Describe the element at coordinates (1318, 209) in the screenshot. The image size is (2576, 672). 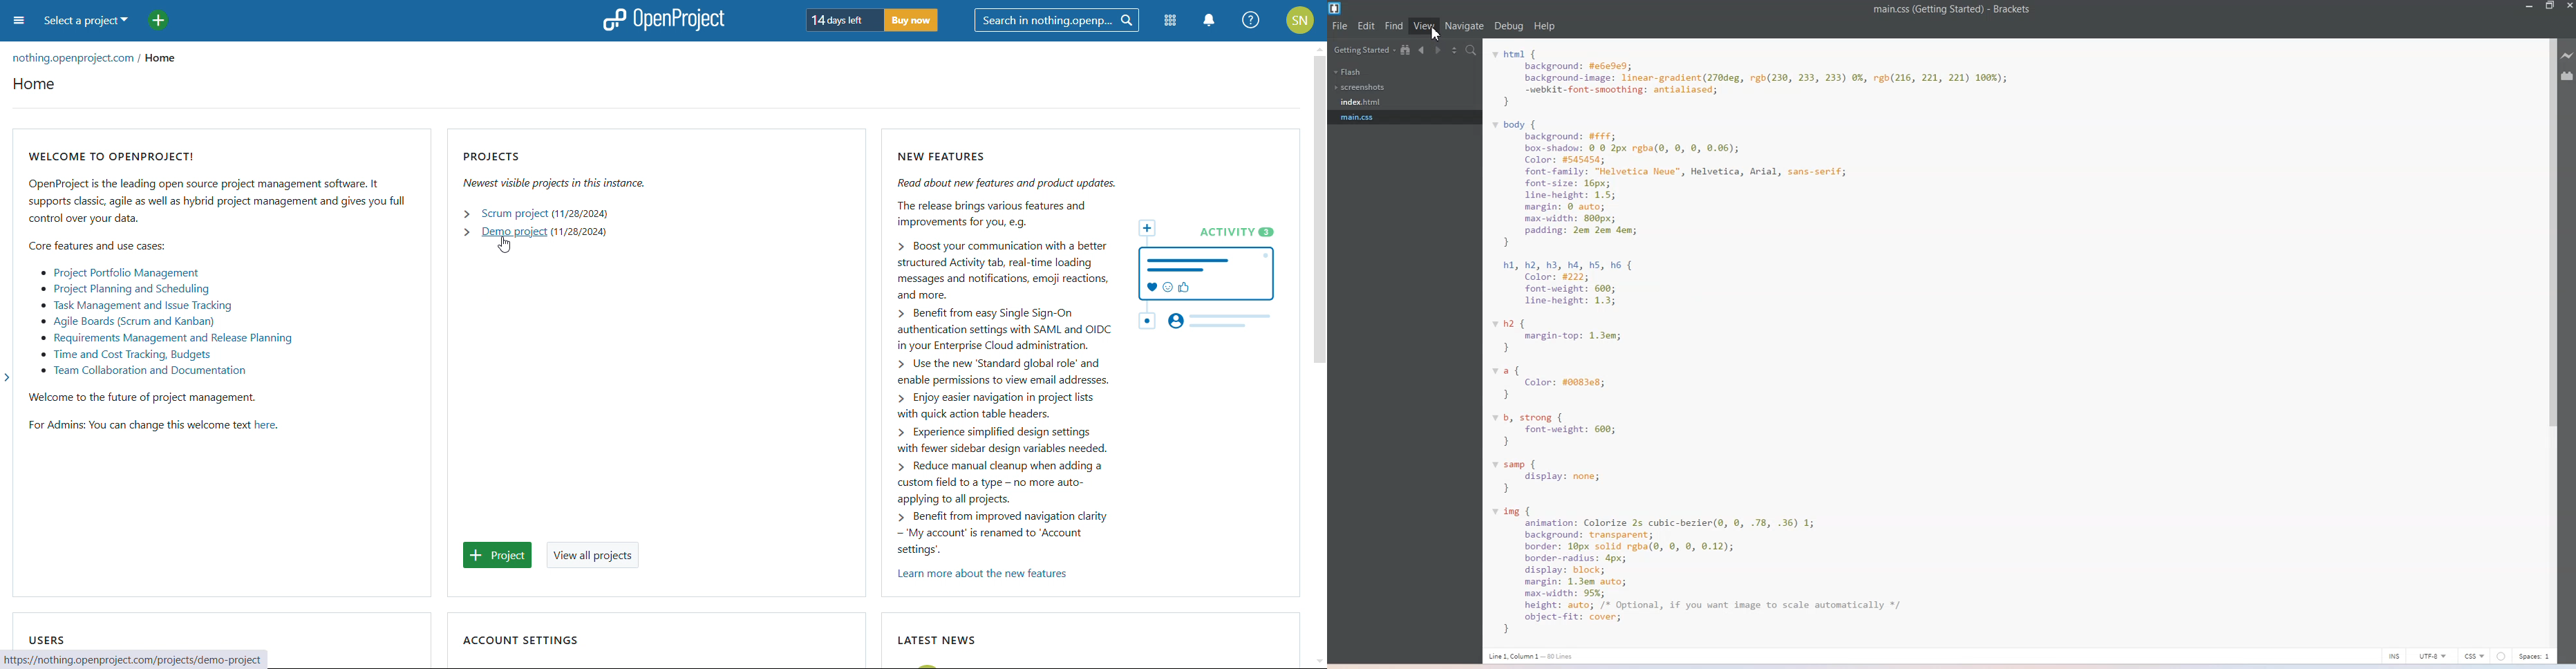
I see `scrollbar` at that location.